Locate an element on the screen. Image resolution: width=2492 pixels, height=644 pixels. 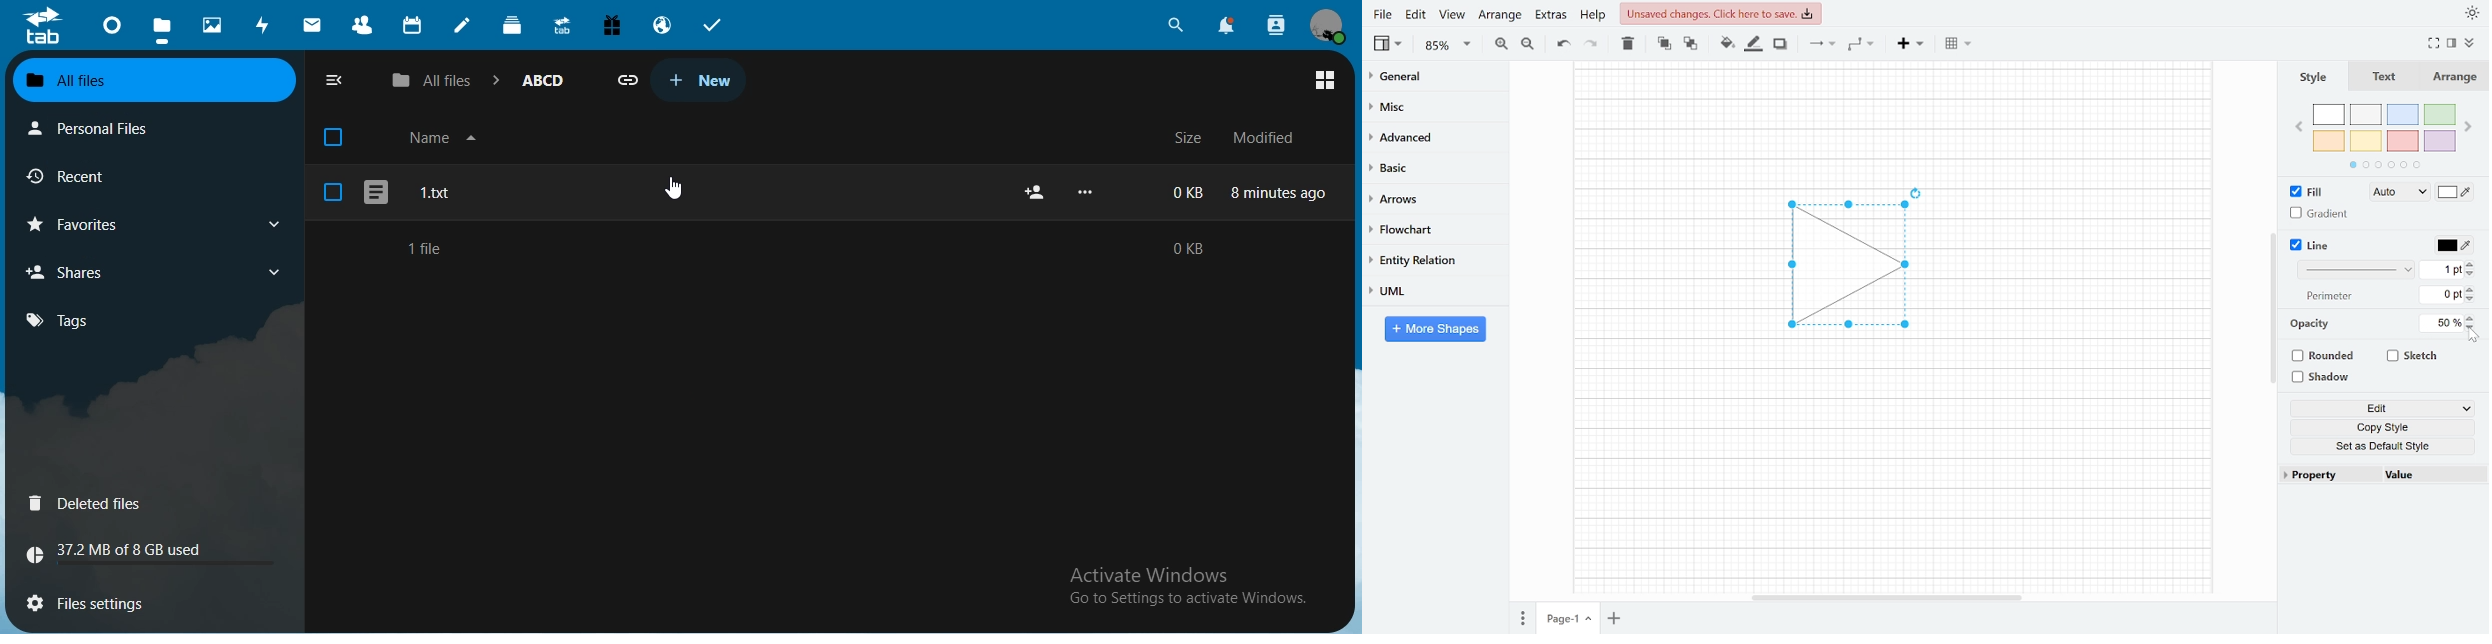
tasks is located at coordinates (713, 24).